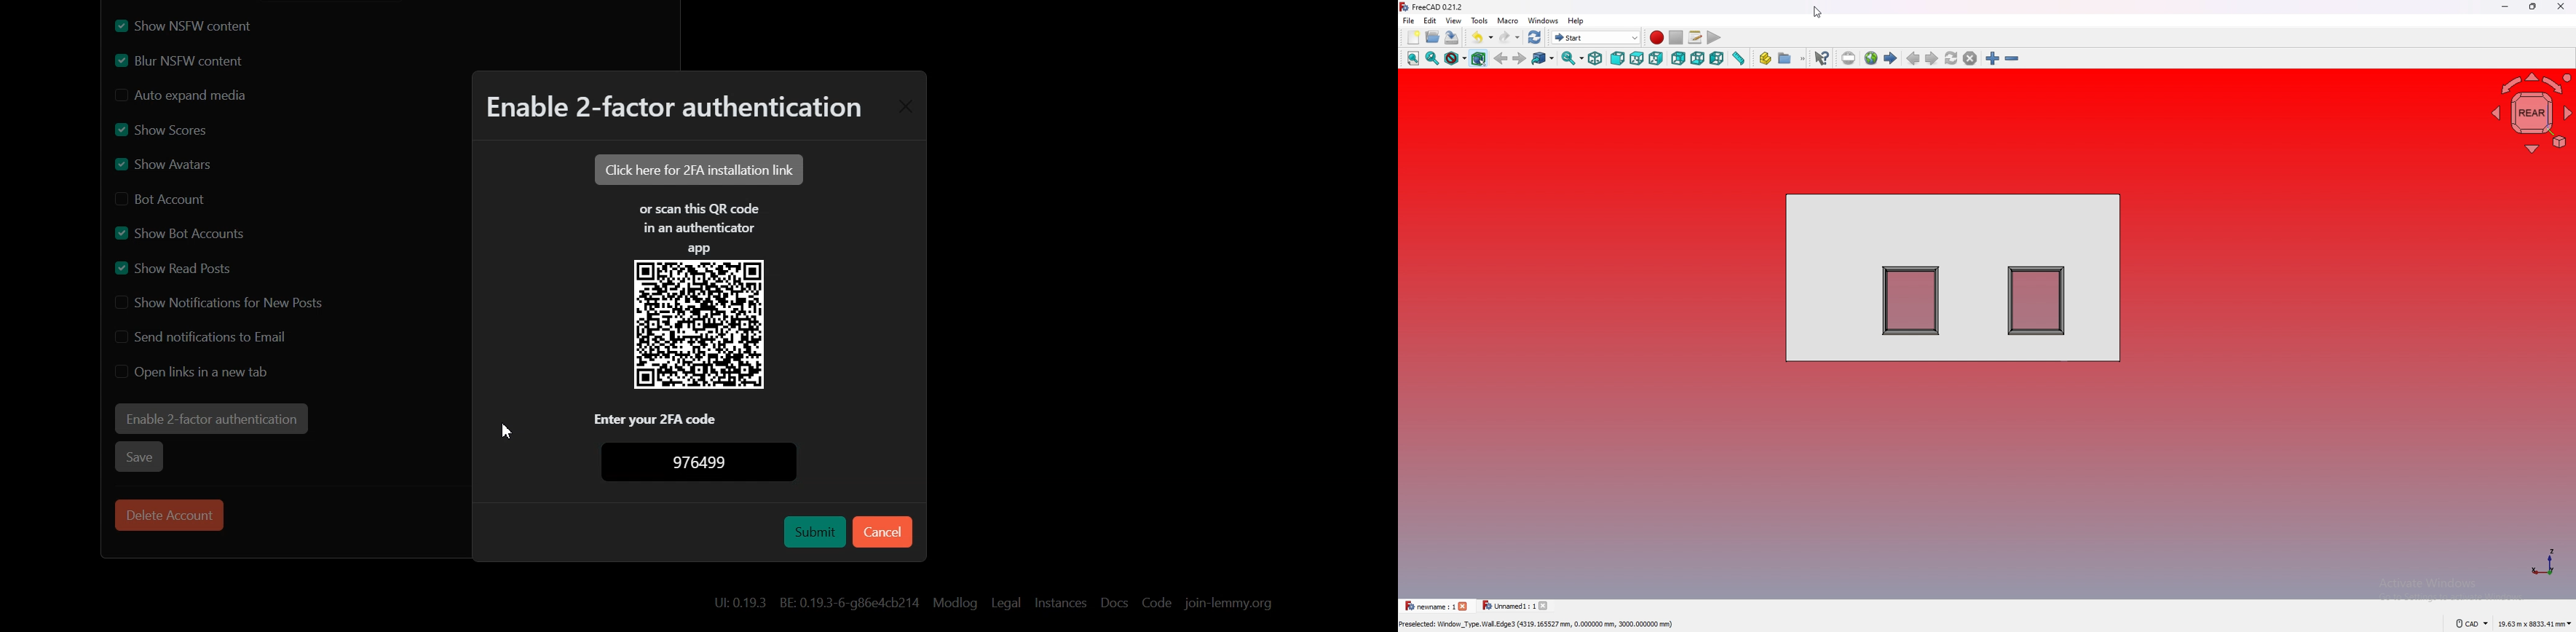 The image size is (2576, 644). What do you see at coordinates (205, 25) in the screenshot?
I see `Enable Show NSFW content` at bounding box center [205, 25].